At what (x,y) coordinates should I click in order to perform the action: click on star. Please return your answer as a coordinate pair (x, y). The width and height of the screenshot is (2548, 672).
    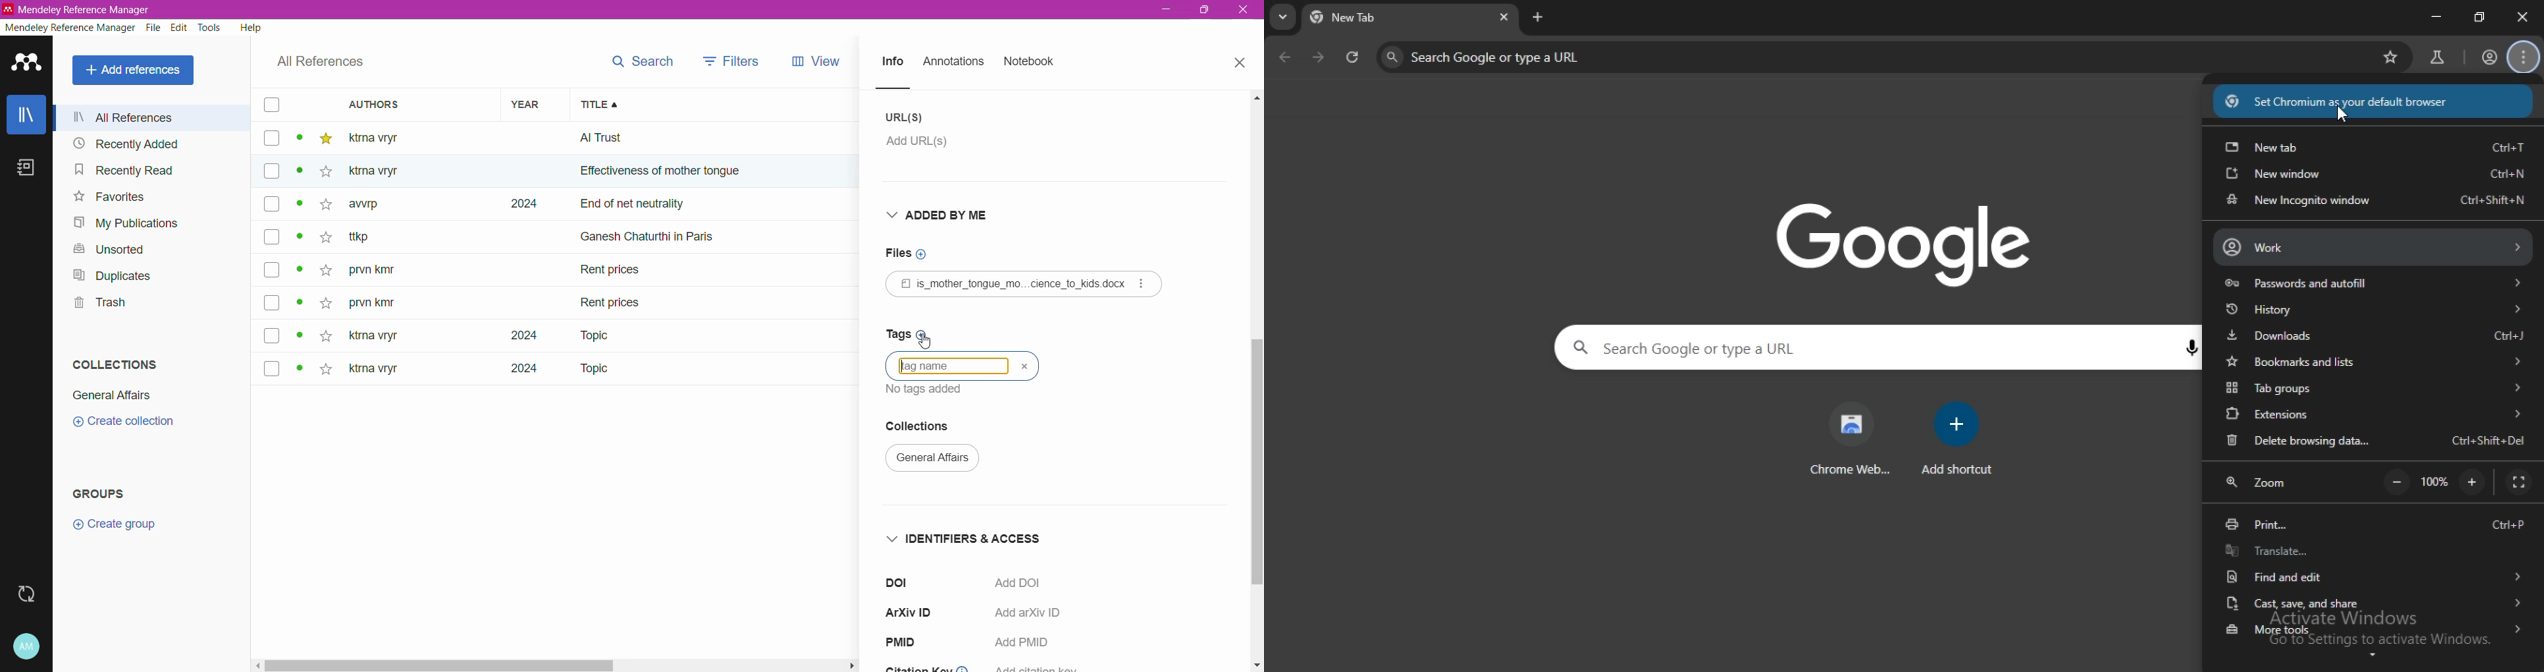
    Looking at the image, I should click on (323, 271).